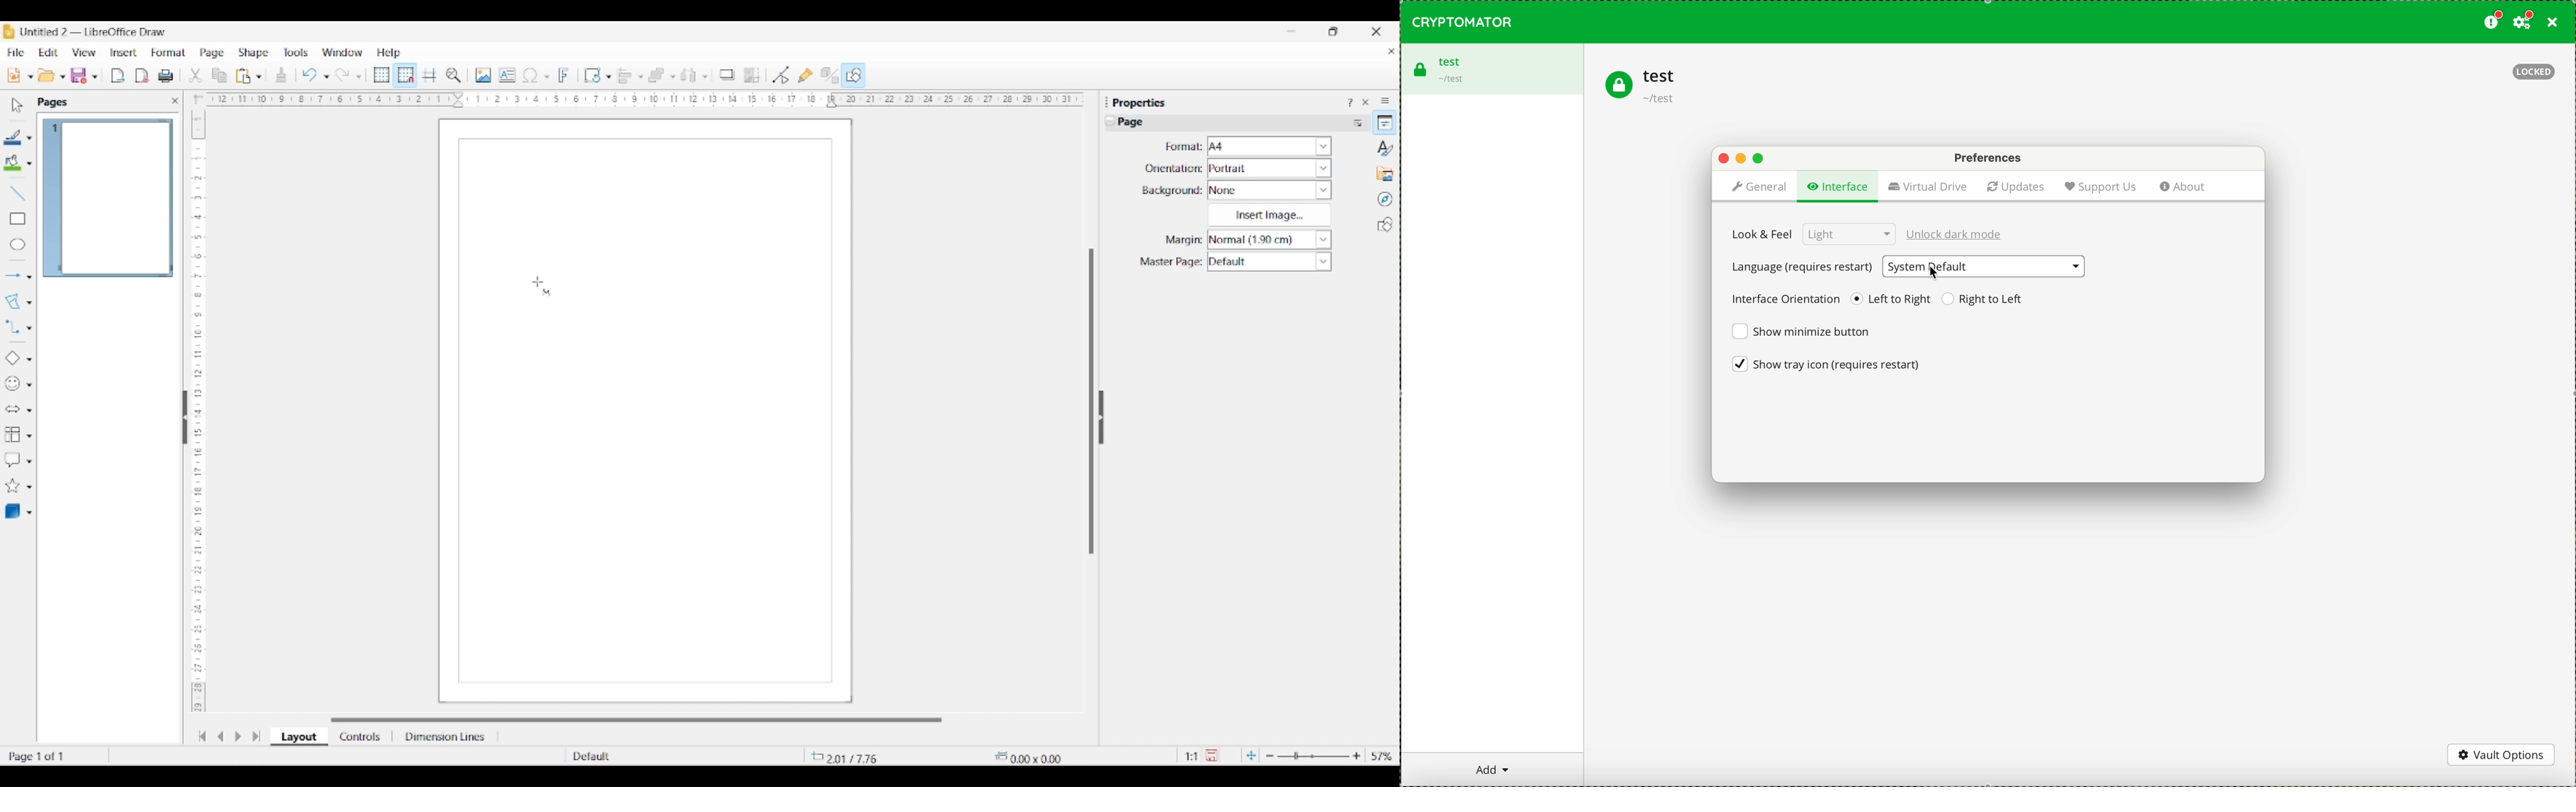  Describe the element at coordinates (31, 77) in the screenshot. I see `New document format options` at that location.